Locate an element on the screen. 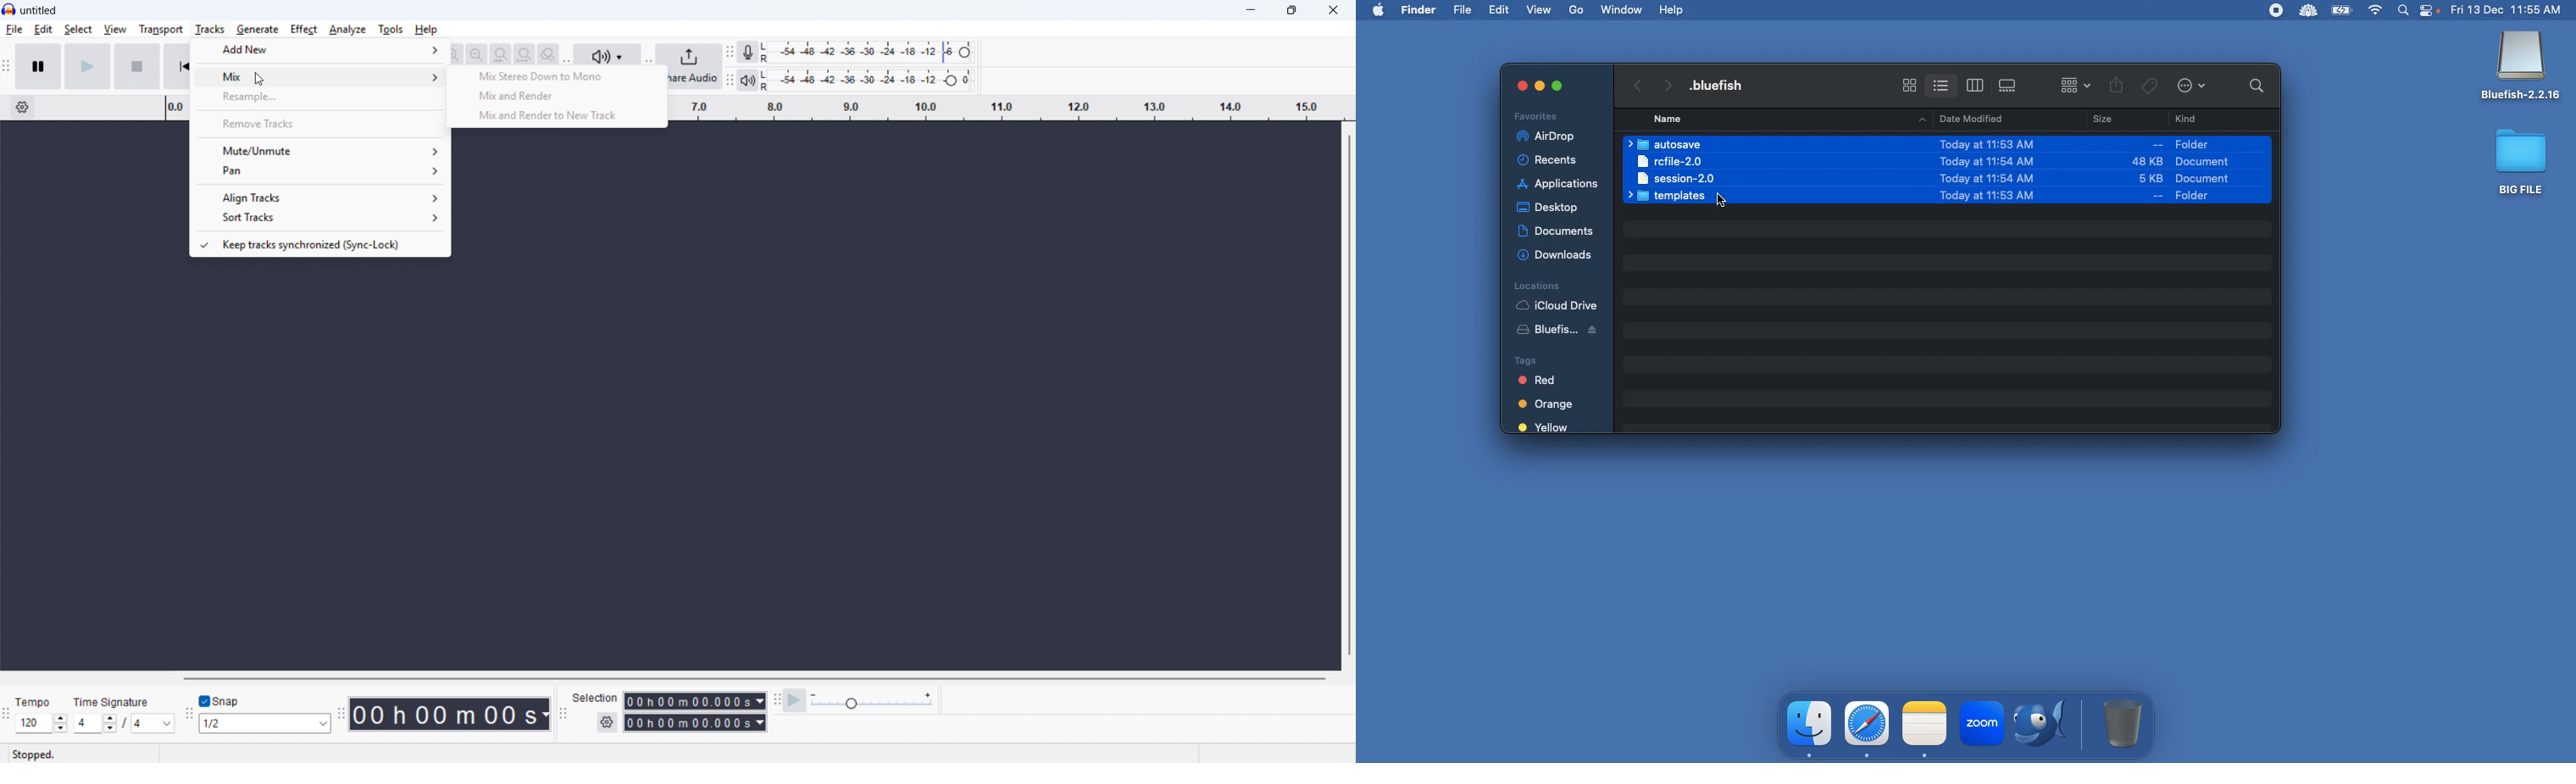 The height and width of the screenshot is (784, 2576). Mix and render  is located at coordinates (556, 95).